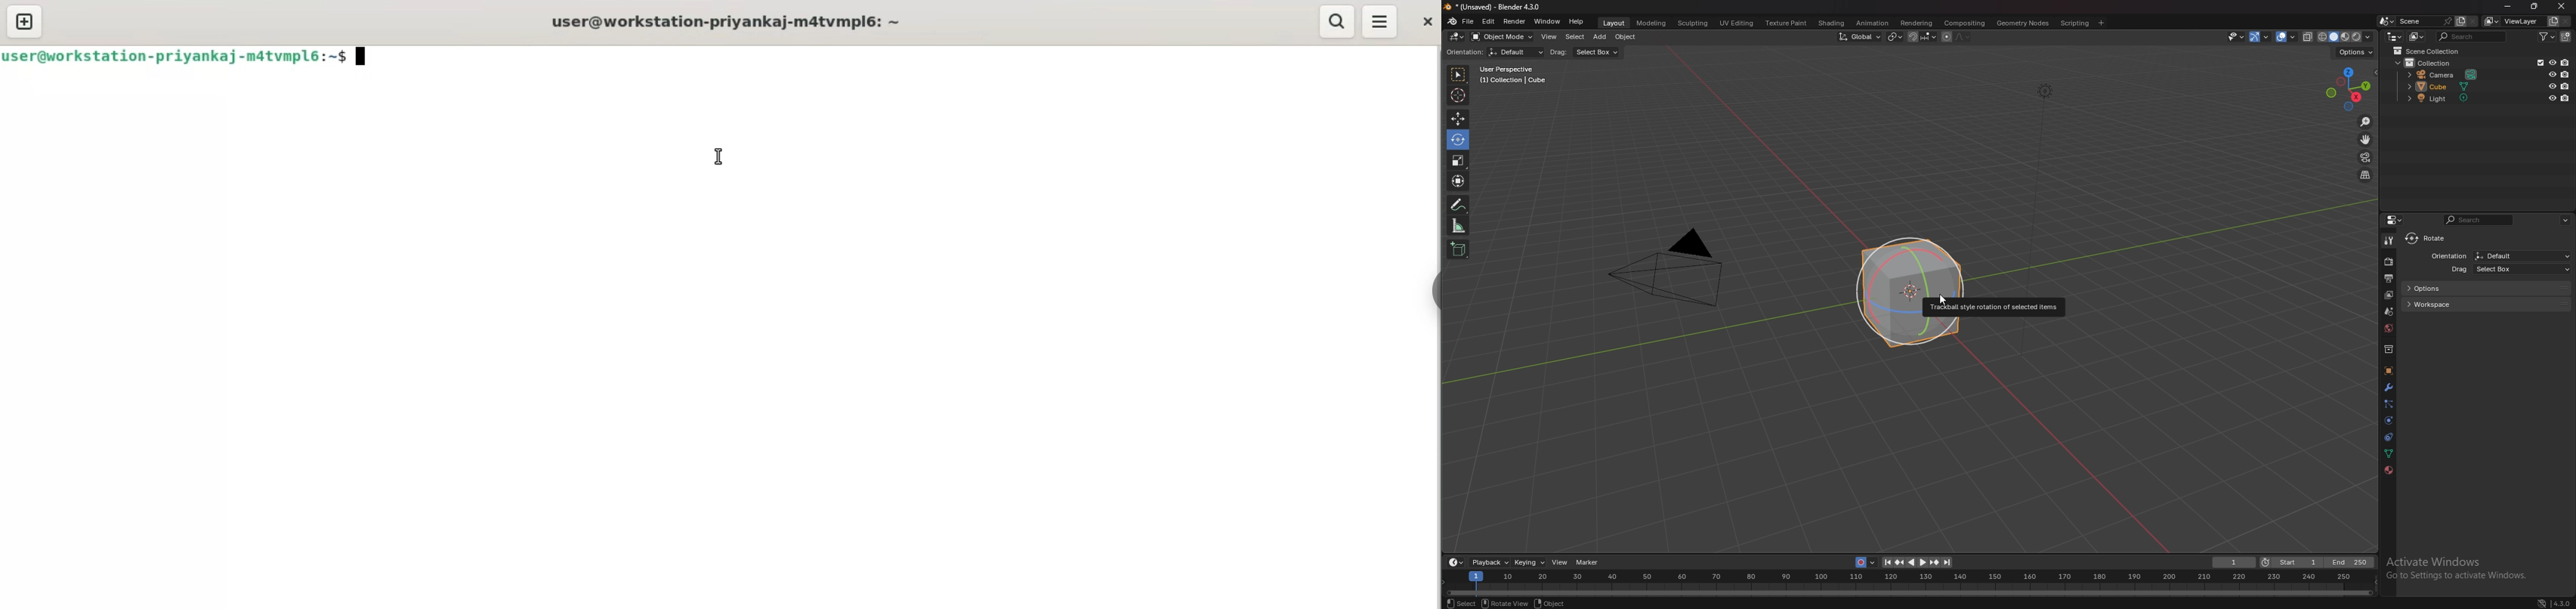 This screenshot has width=2576, height=616. I want to click on hide in view port, so click(2553, 62).